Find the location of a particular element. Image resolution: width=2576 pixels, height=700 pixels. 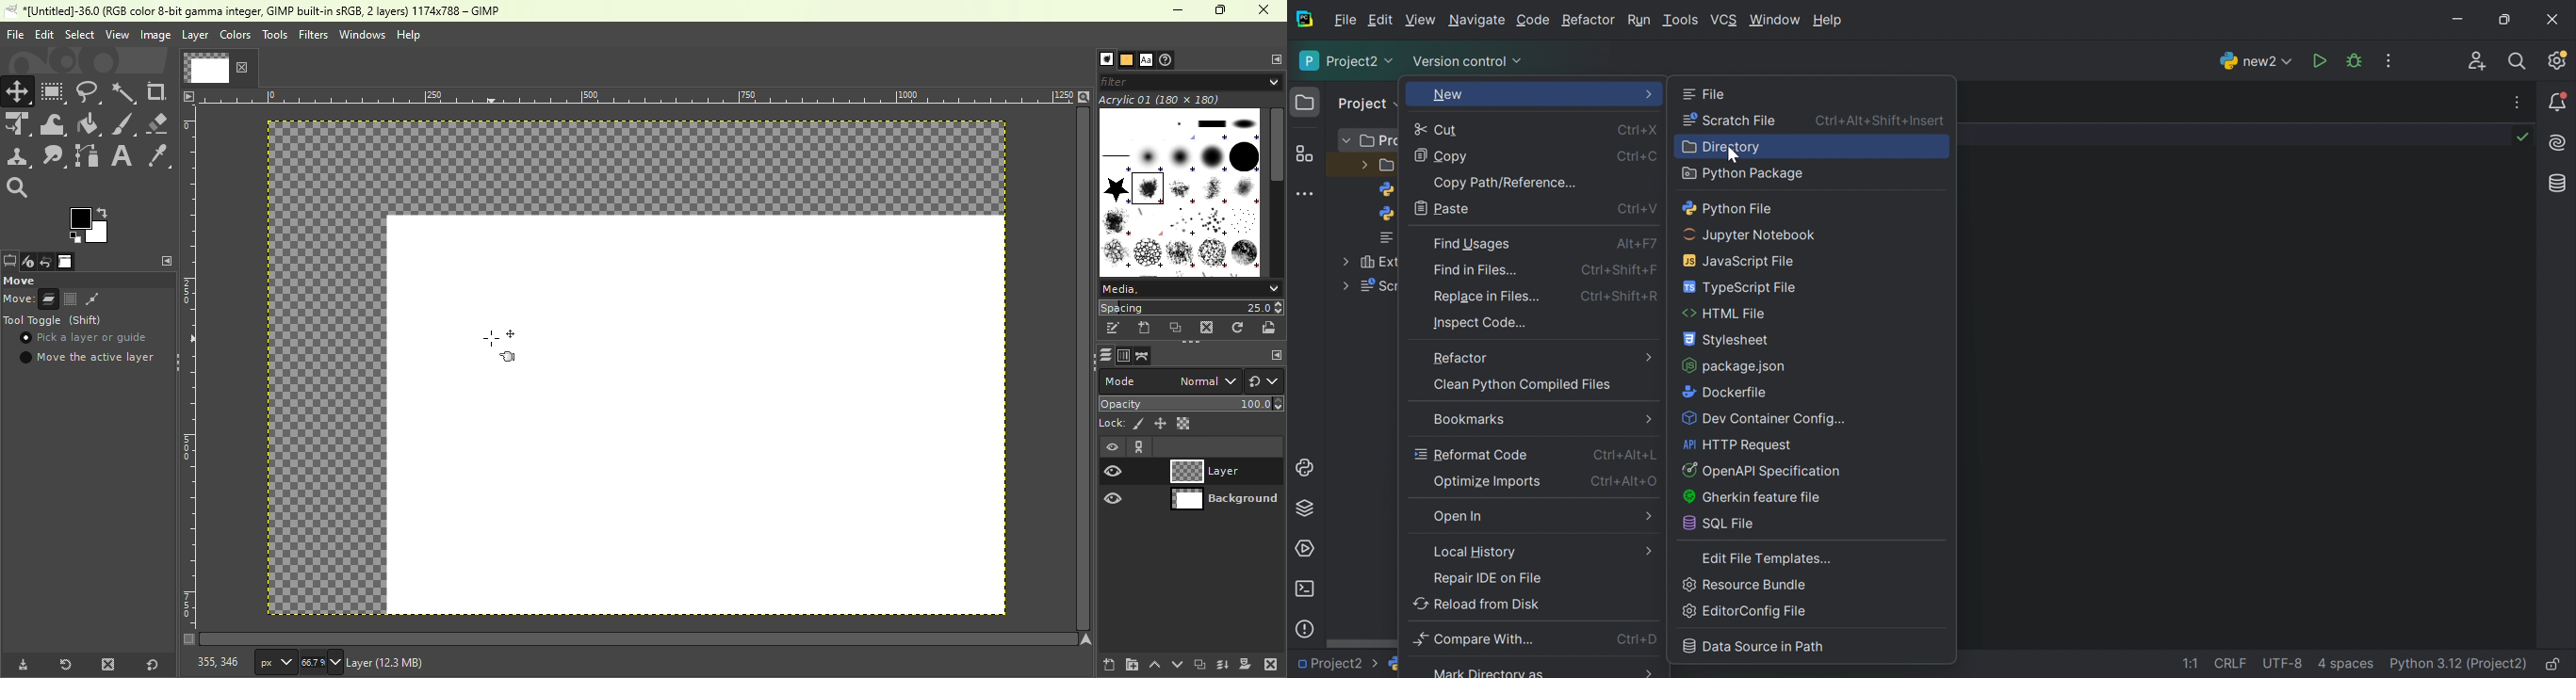

Current file is located at coordinates (218, 67).